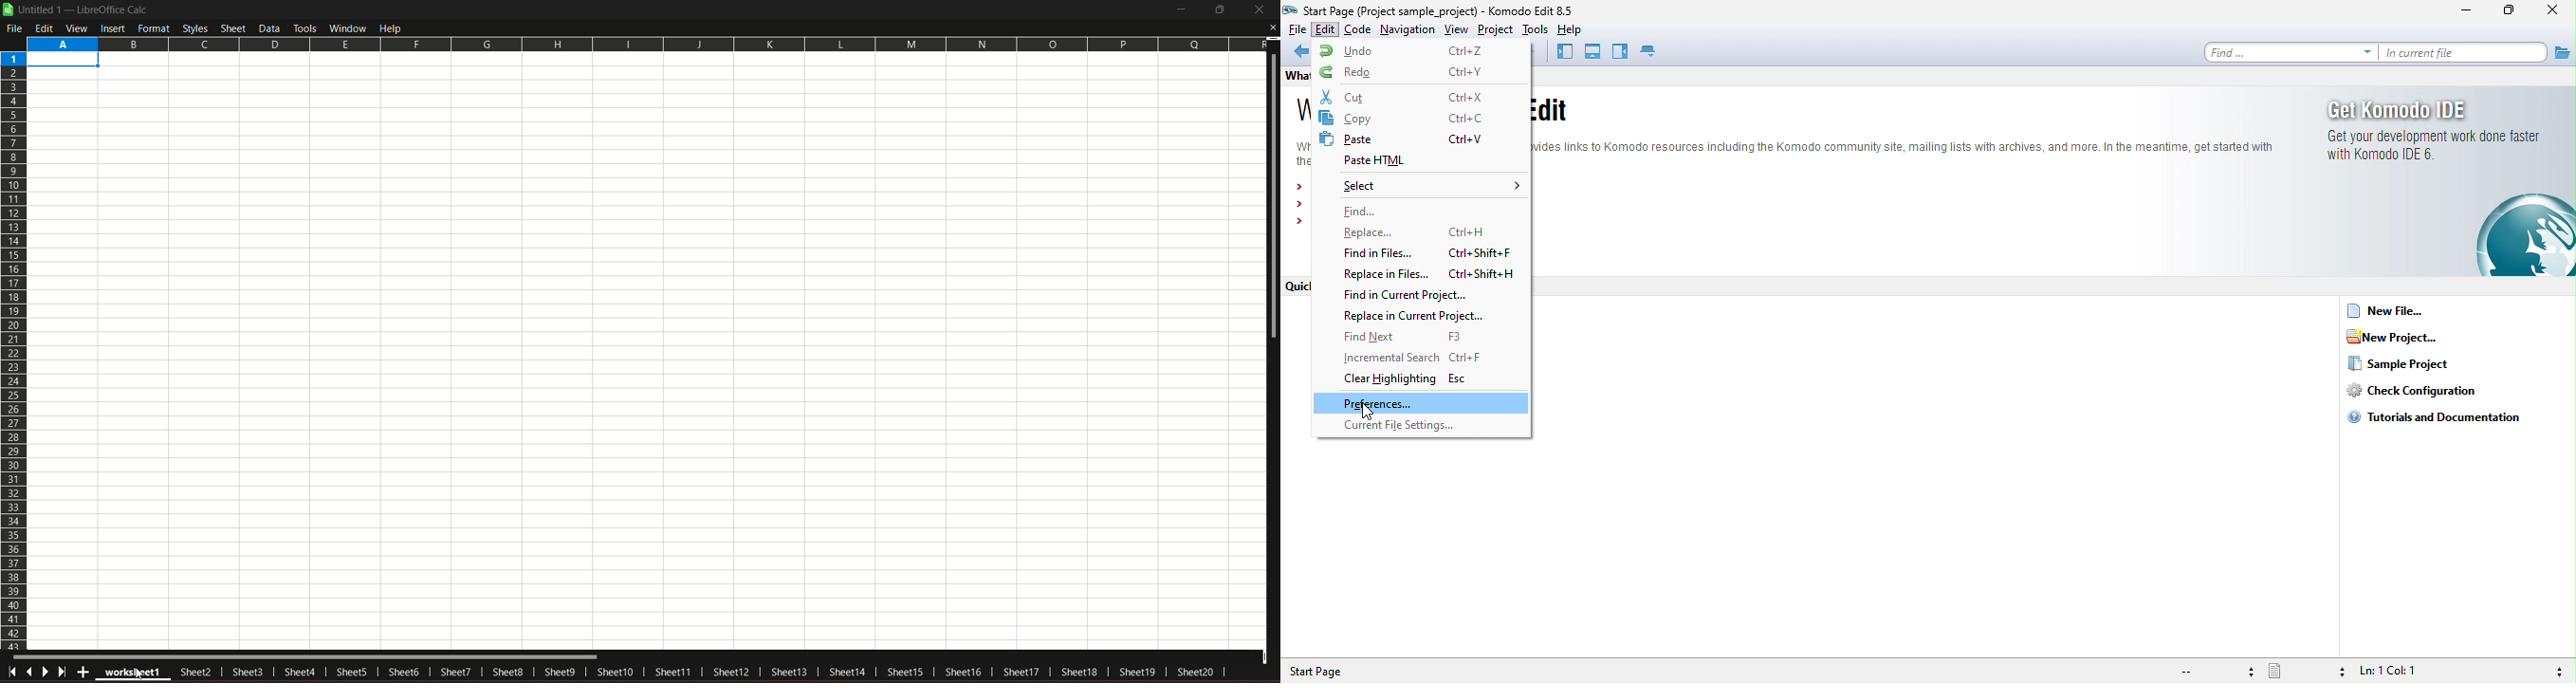 This screenshot has height=700, width=2576. I want to click on sheet6, so click(403, 672).